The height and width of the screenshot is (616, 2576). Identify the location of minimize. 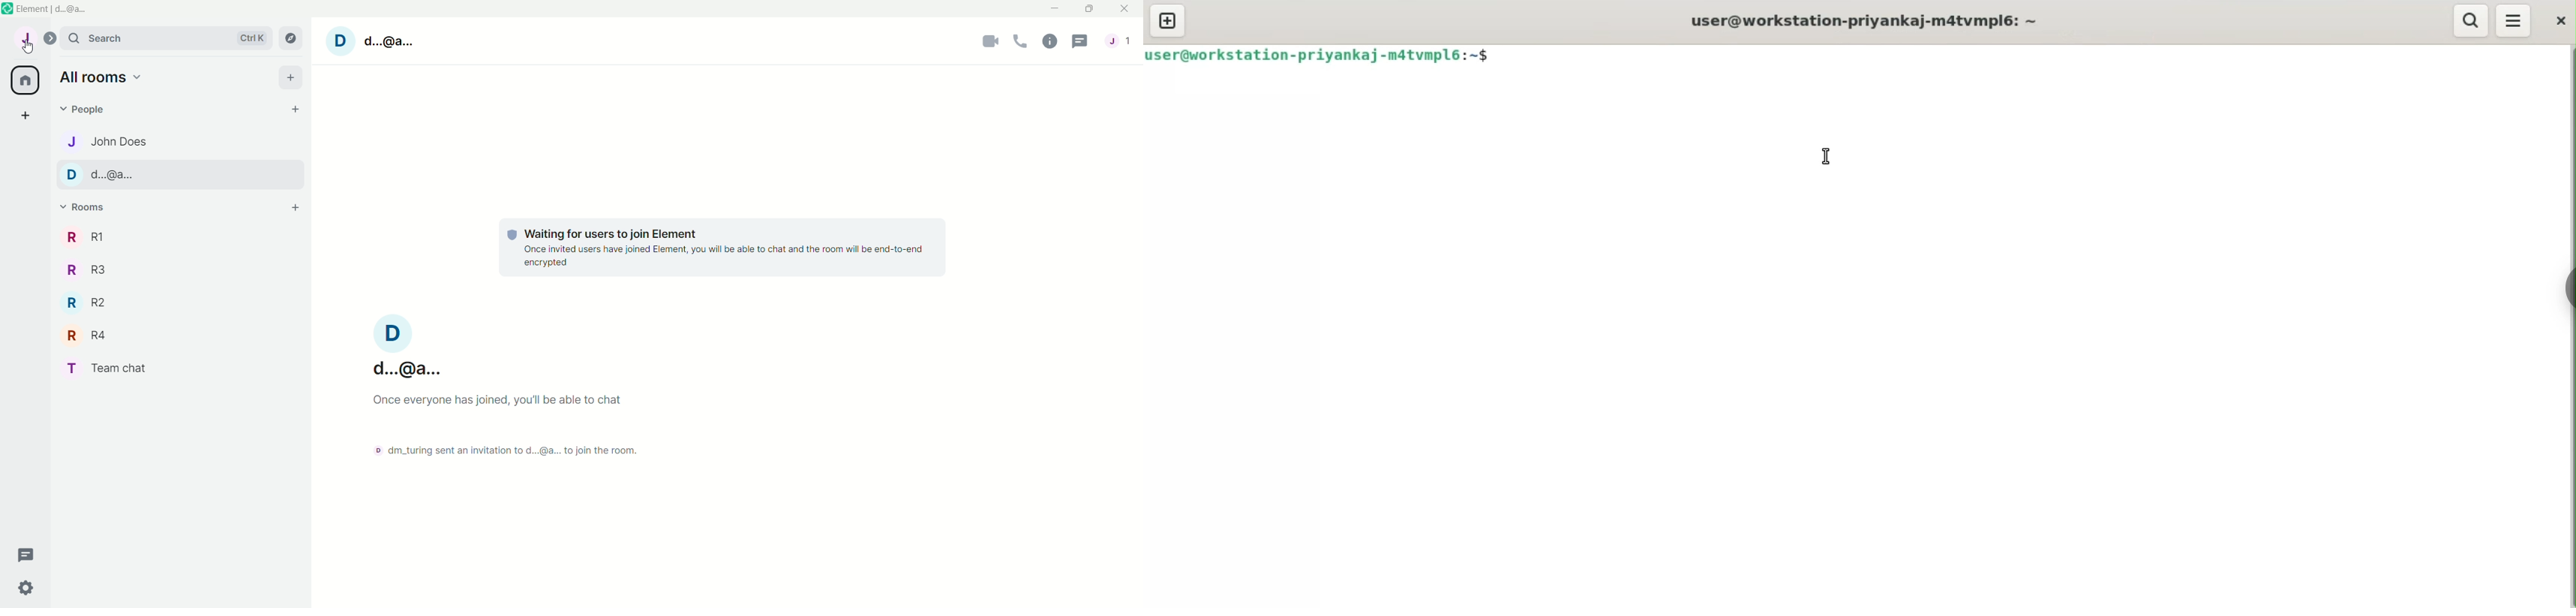
(1055, 8).